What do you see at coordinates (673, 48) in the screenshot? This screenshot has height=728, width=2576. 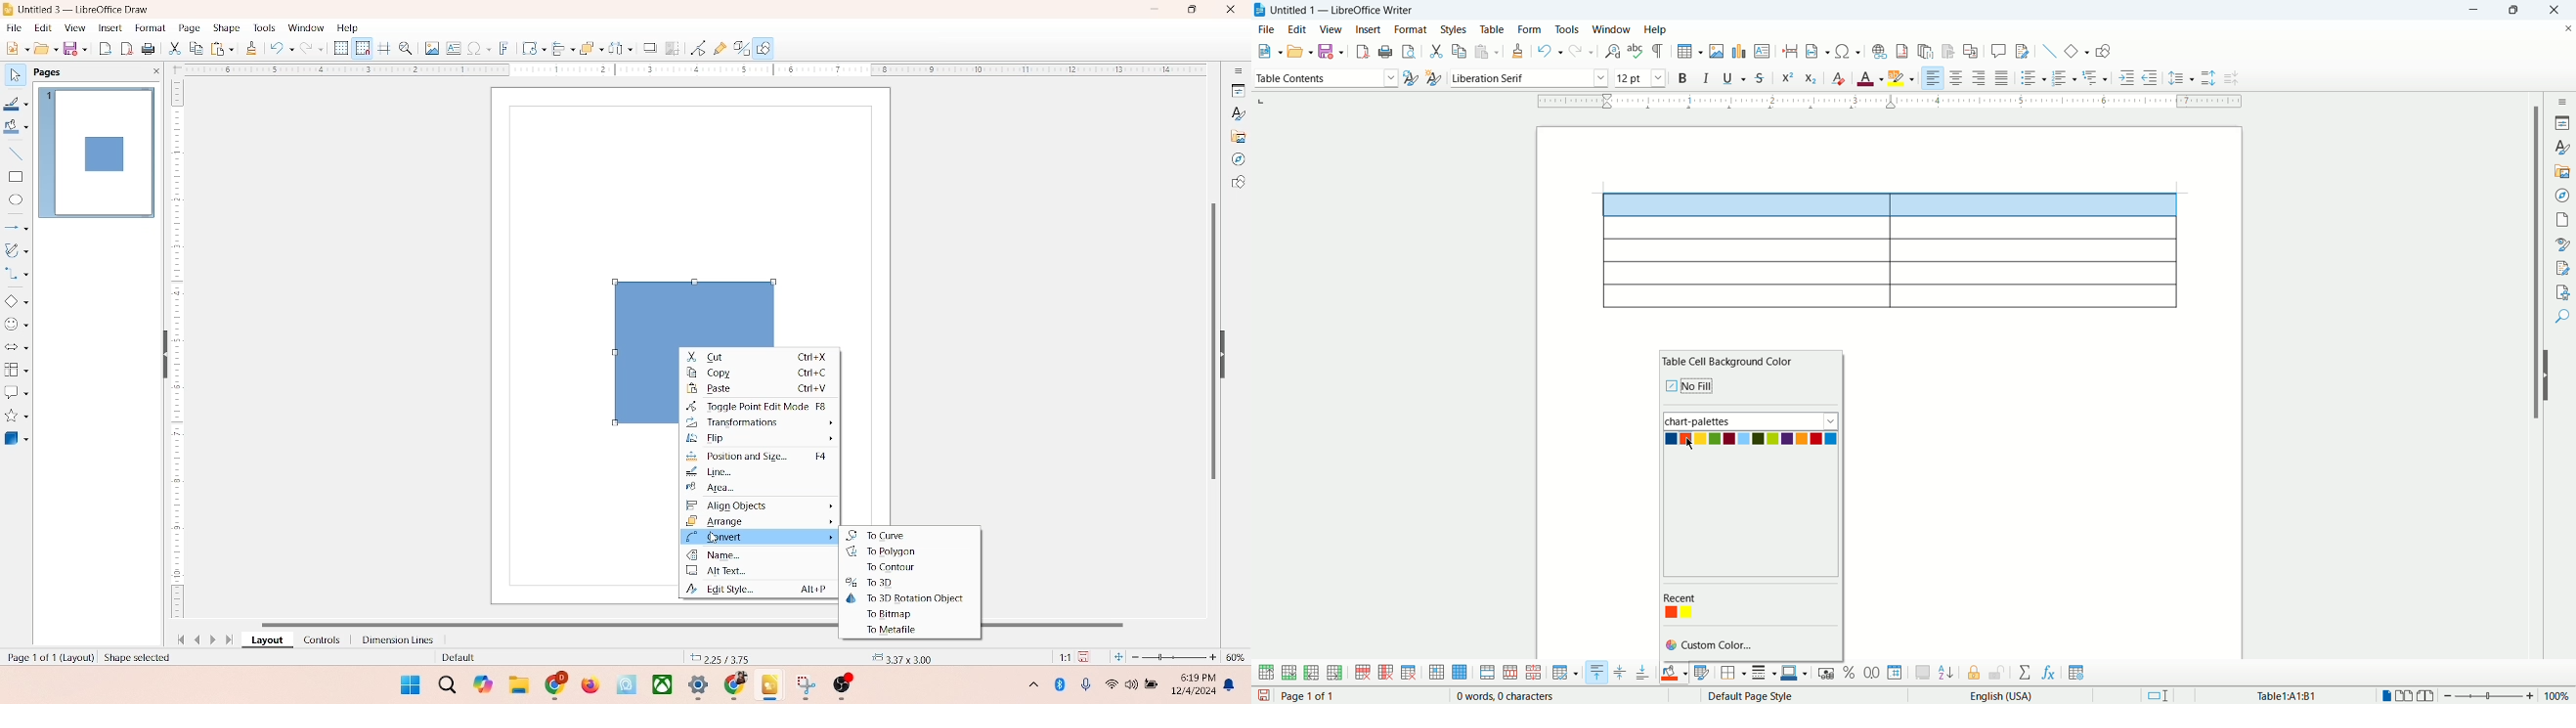 I see `crop image` at bounding box center [673, 48].